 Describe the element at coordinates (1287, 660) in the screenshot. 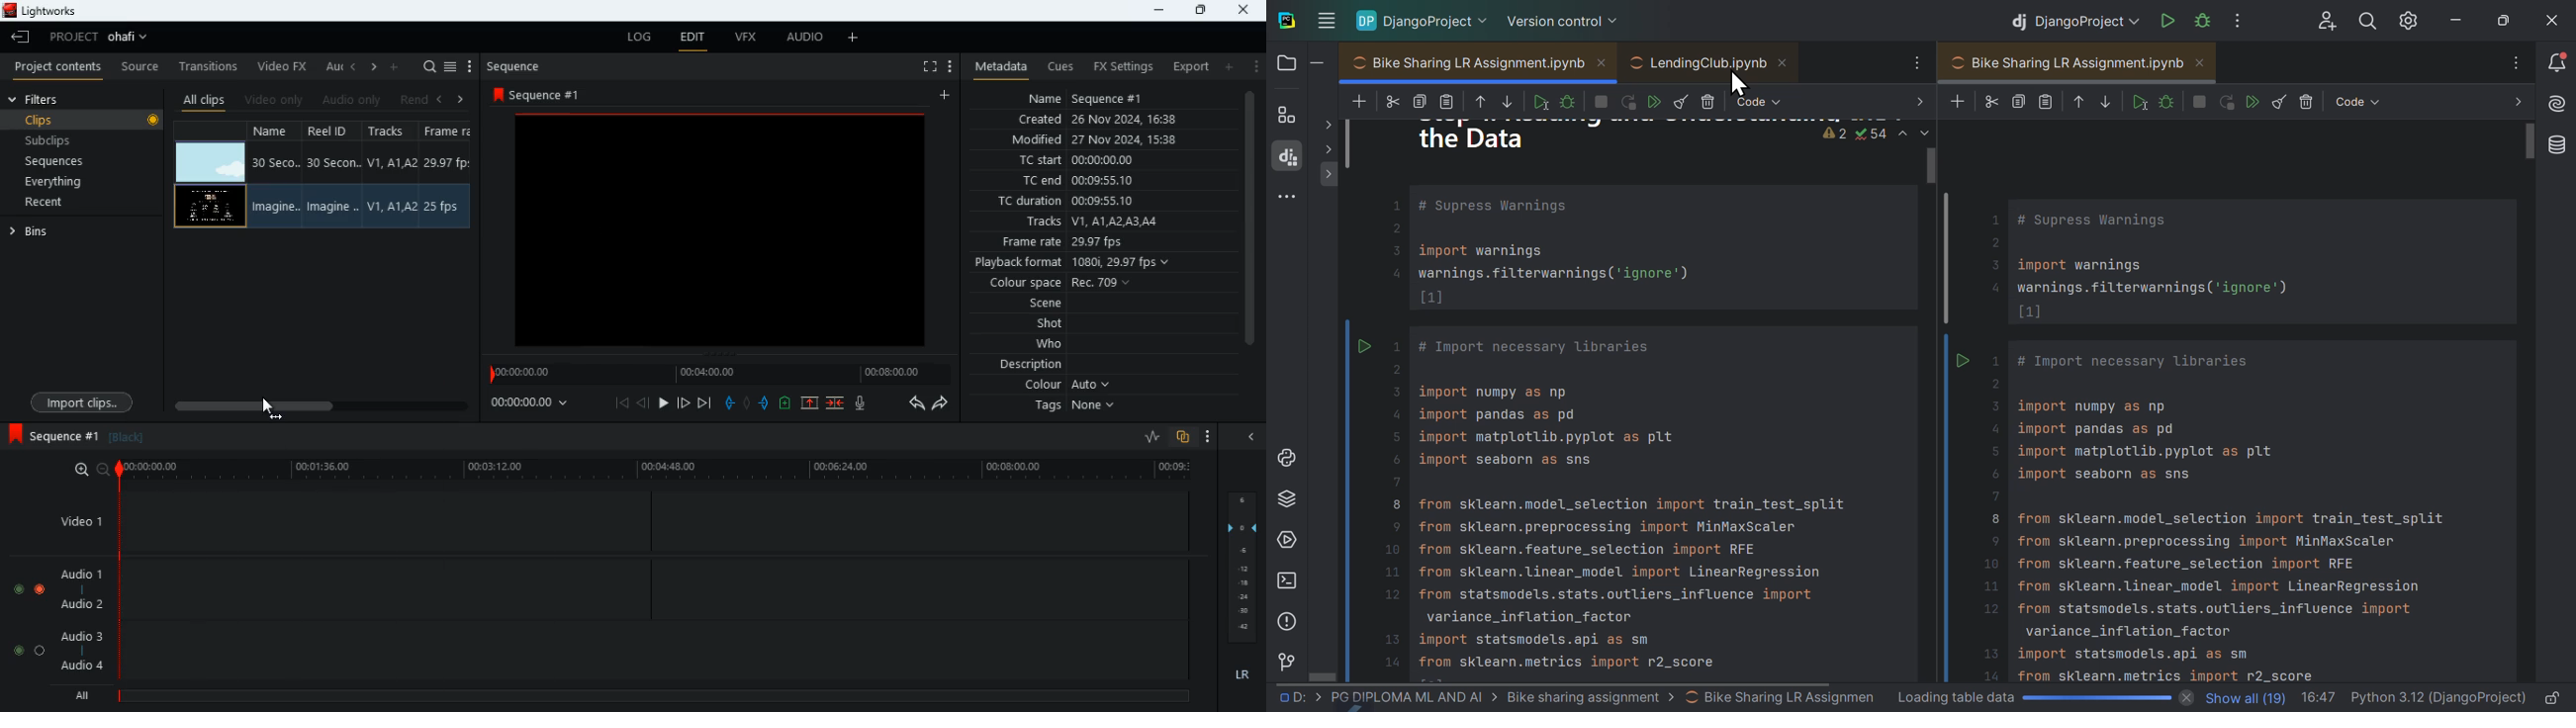

I see `Version control` at that location.